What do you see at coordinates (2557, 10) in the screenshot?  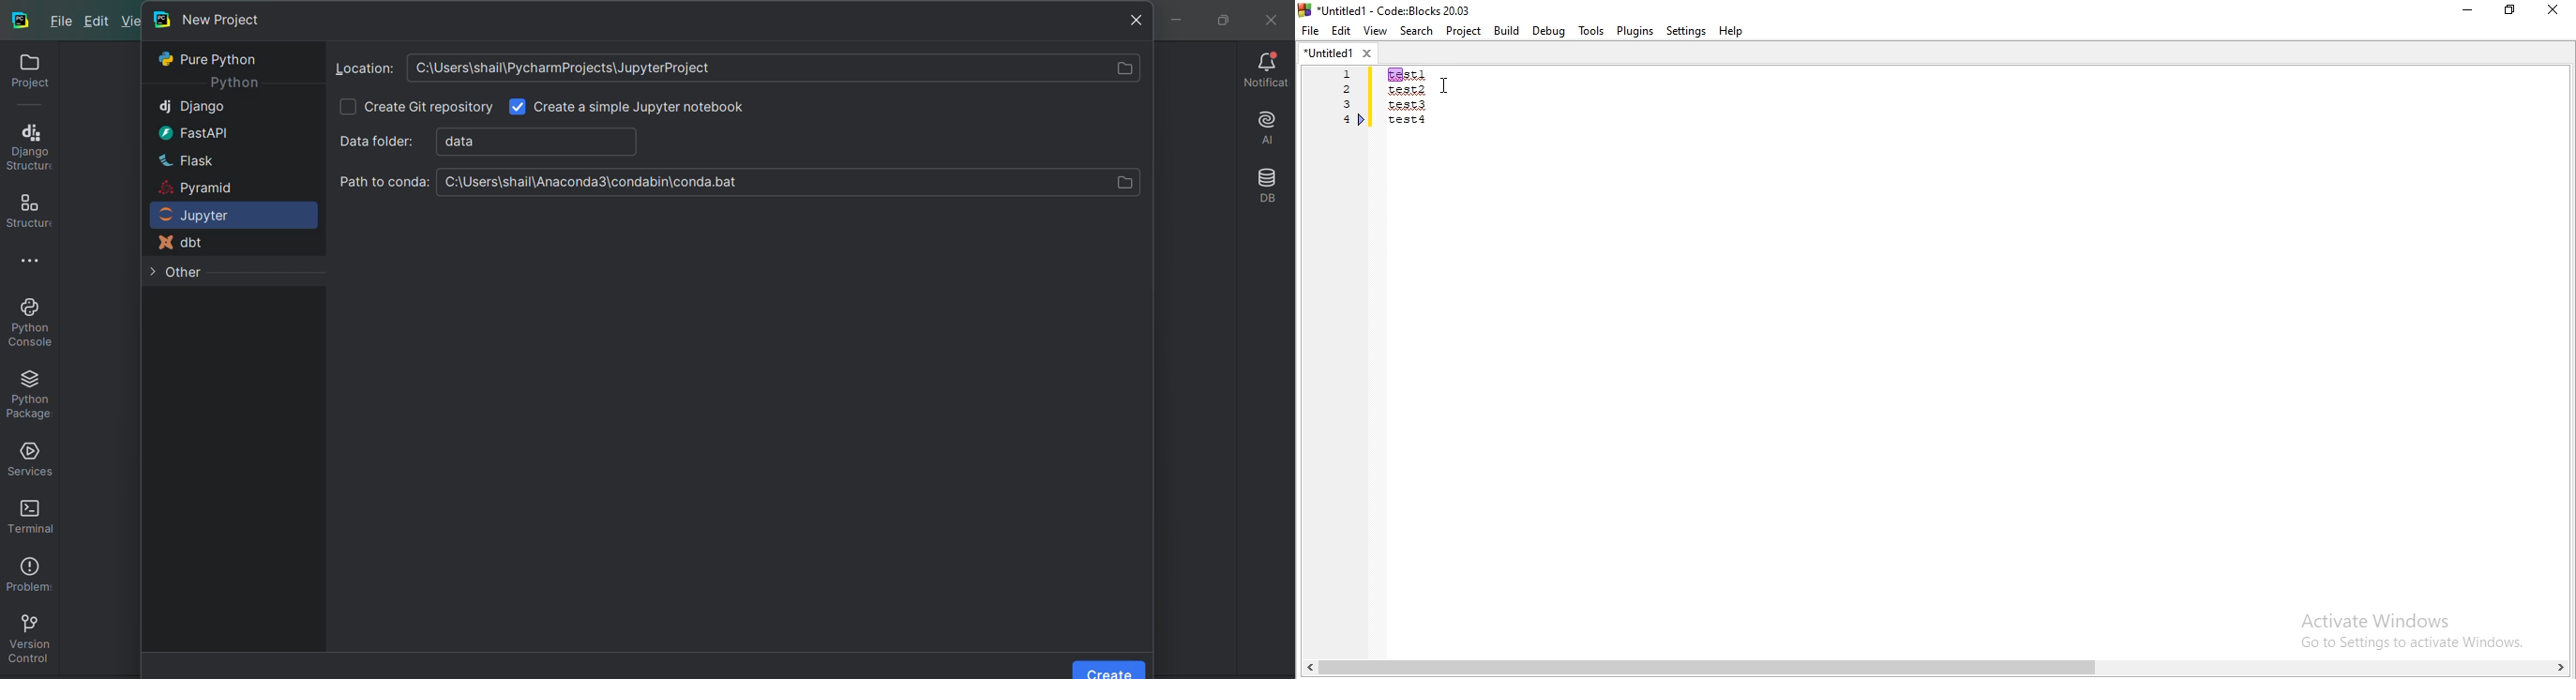 I see `close` at bounding box center [2557, 10].